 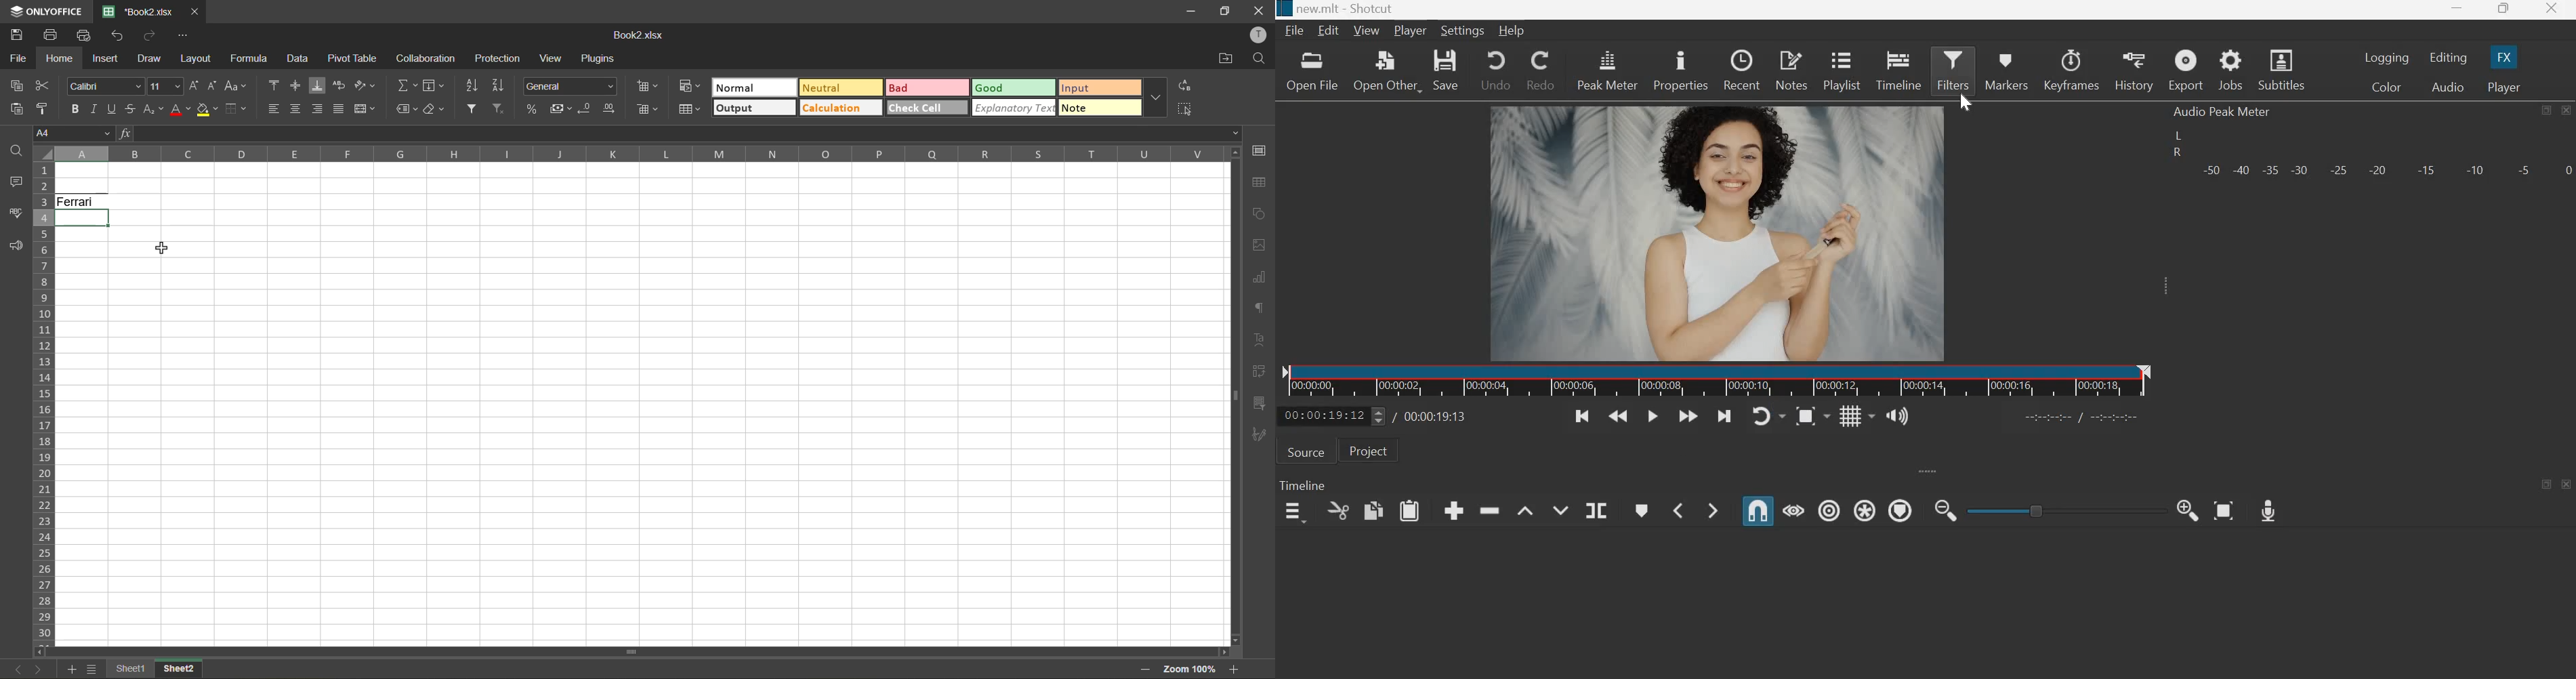 What do you see at coordinates (71, 670) in the screenshot?
I see `add sheet` at bounding box center [71, 670].